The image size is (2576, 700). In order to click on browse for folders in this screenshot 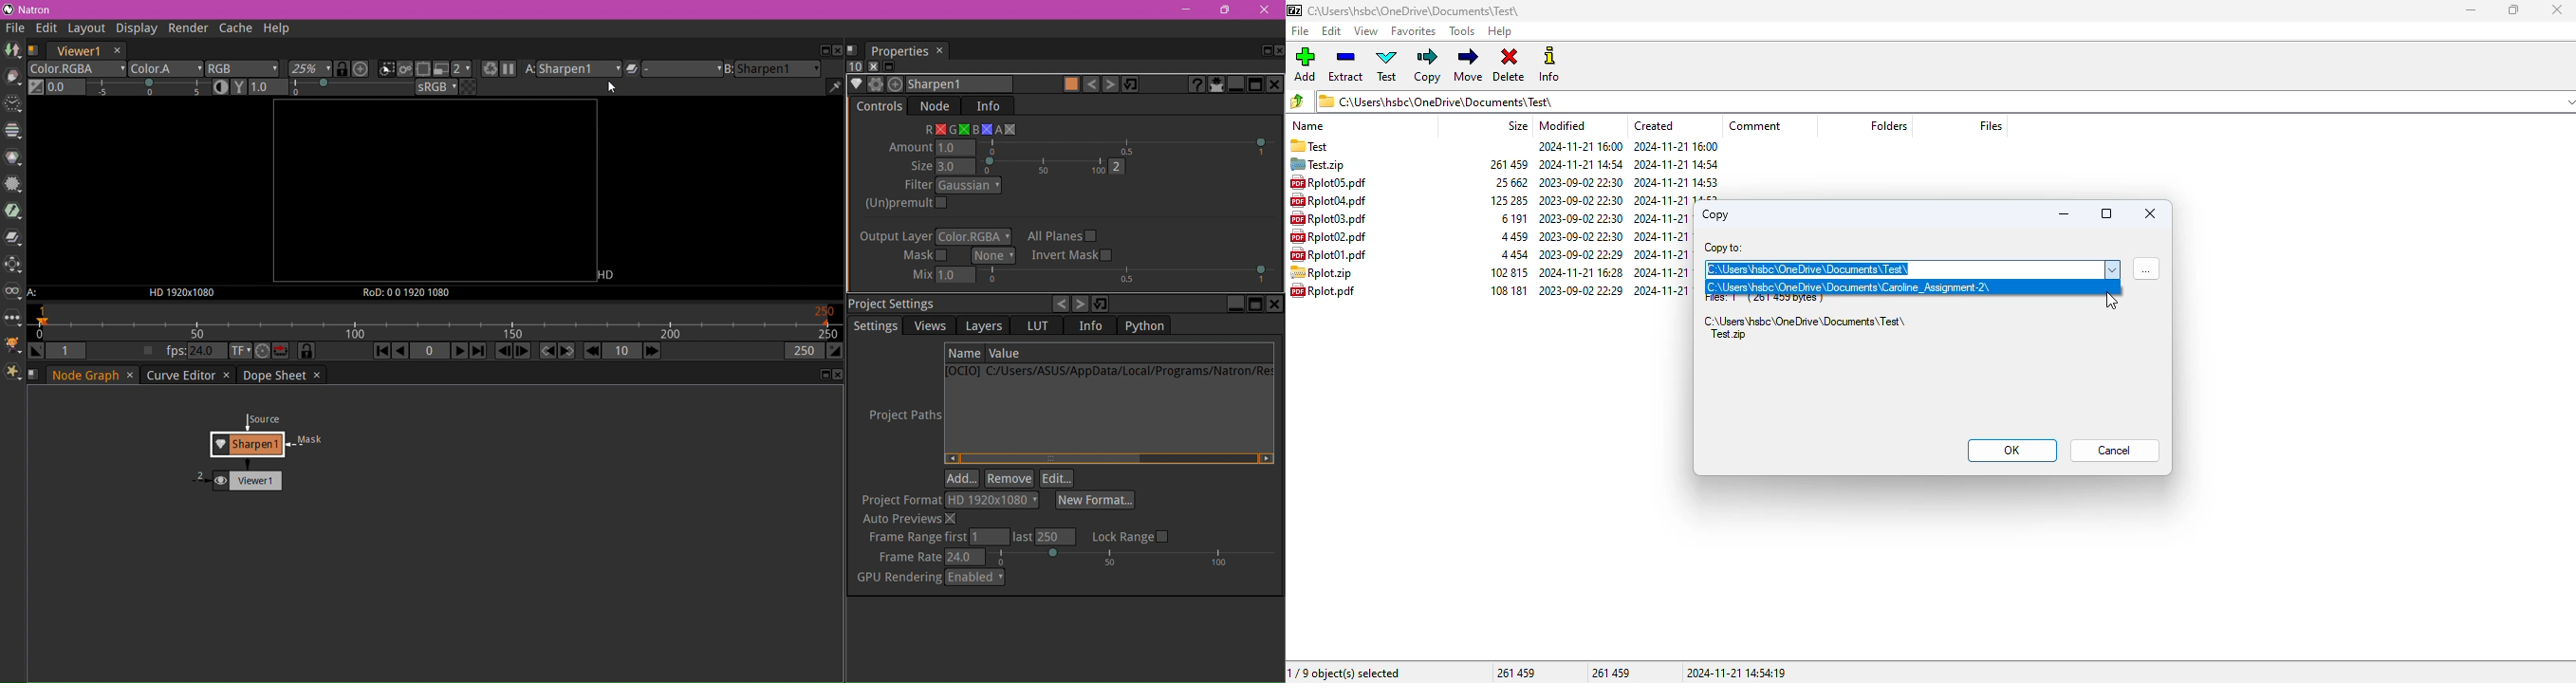, I will do `click(2146, 268)`.